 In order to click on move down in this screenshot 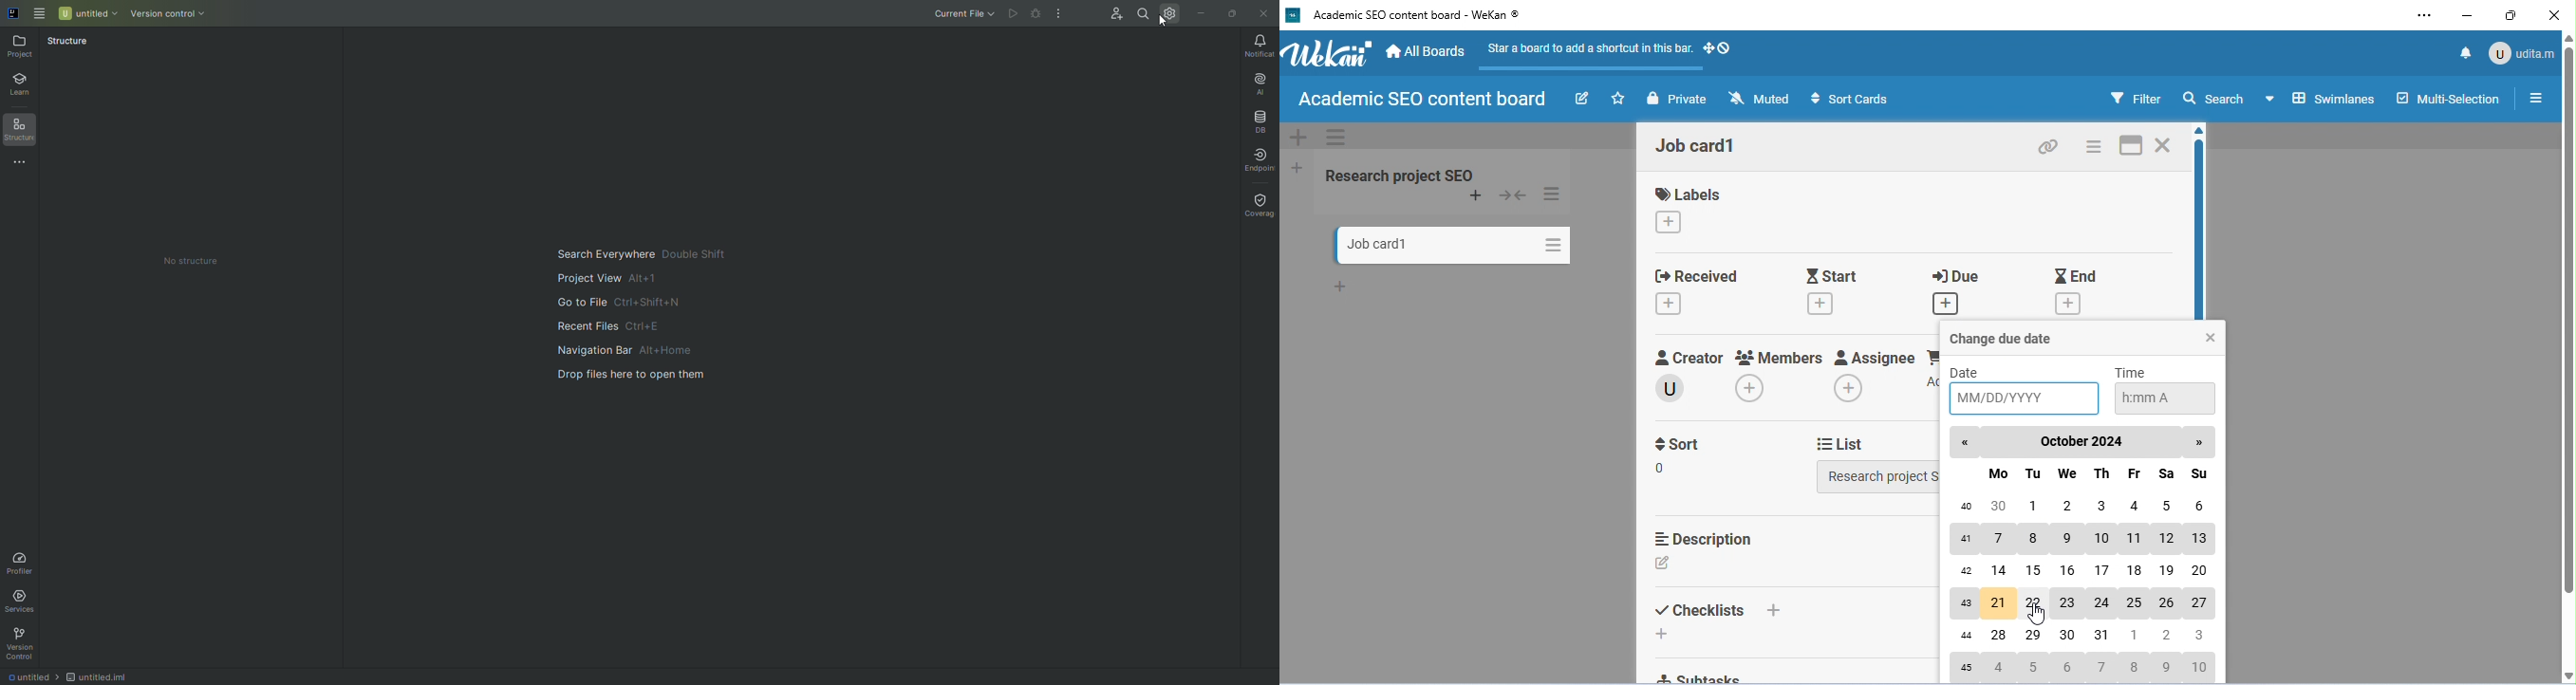, I will do `click(2567, 676)`.